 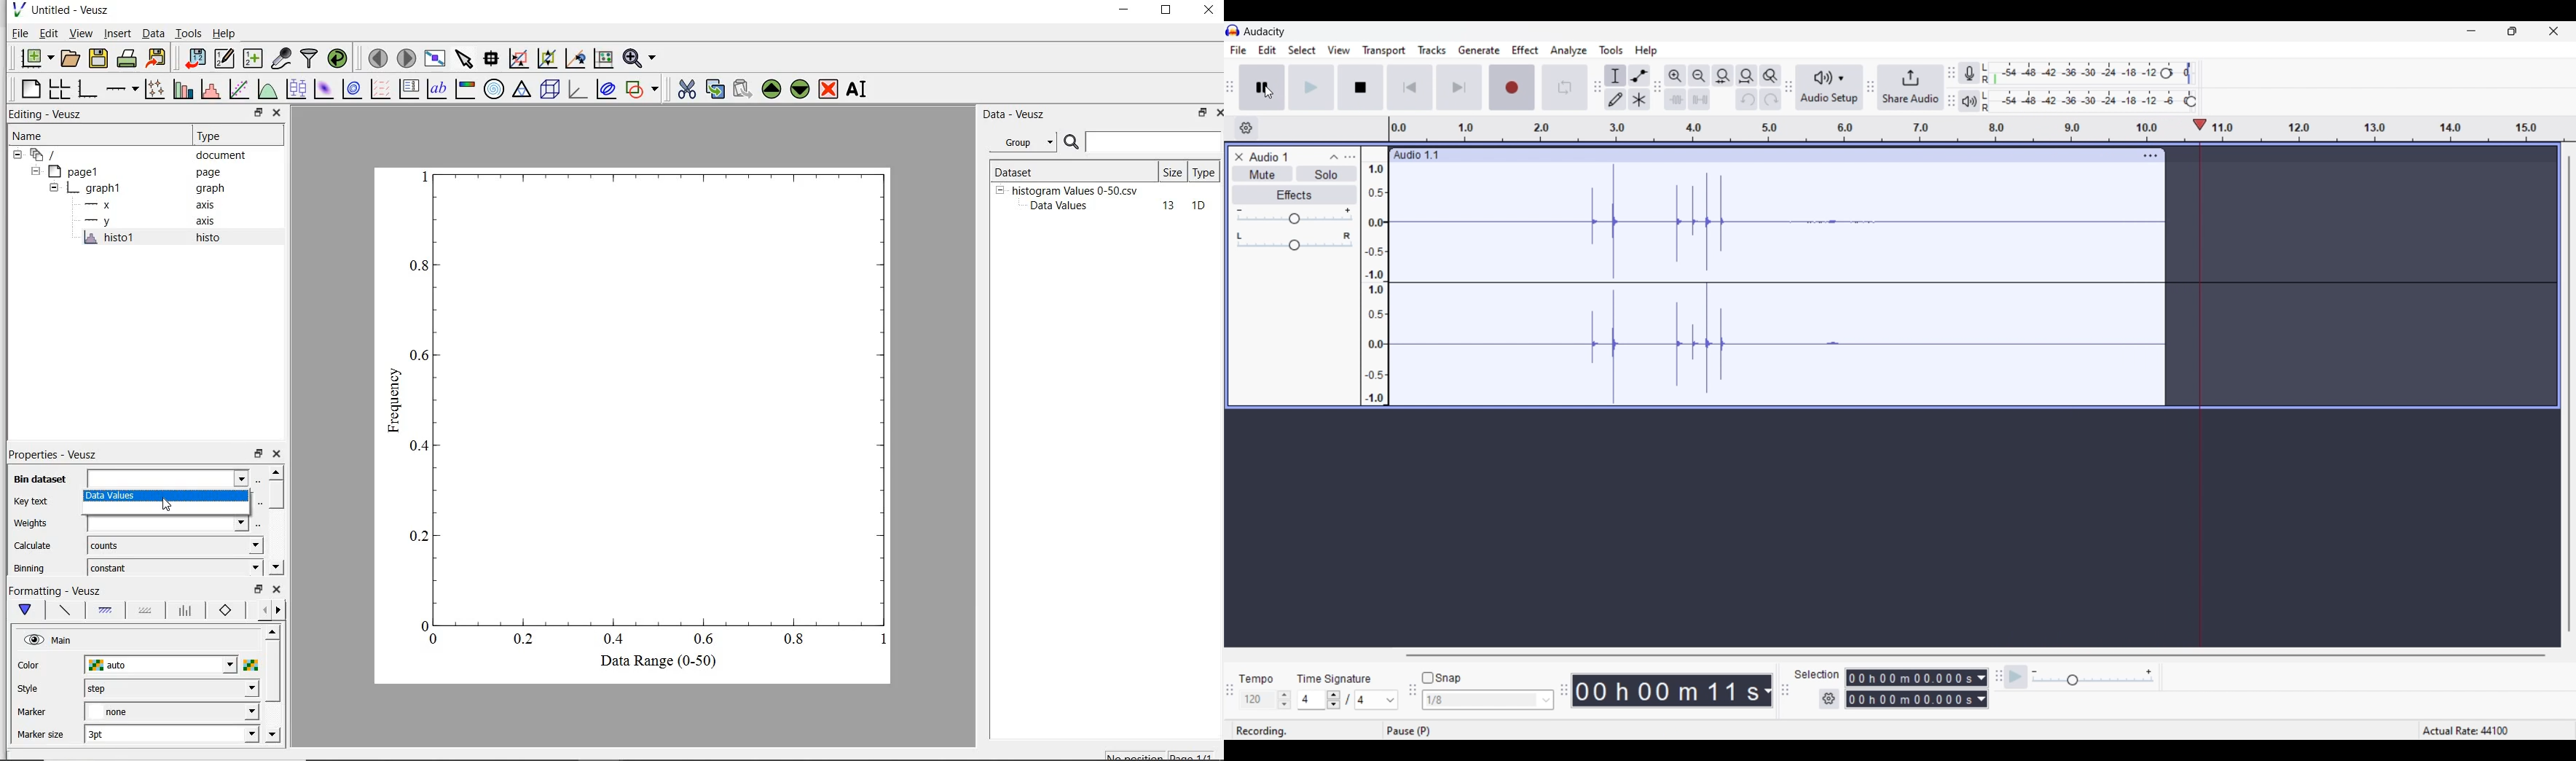 I want to click on Recorded track, so click(x=1776, y=283).